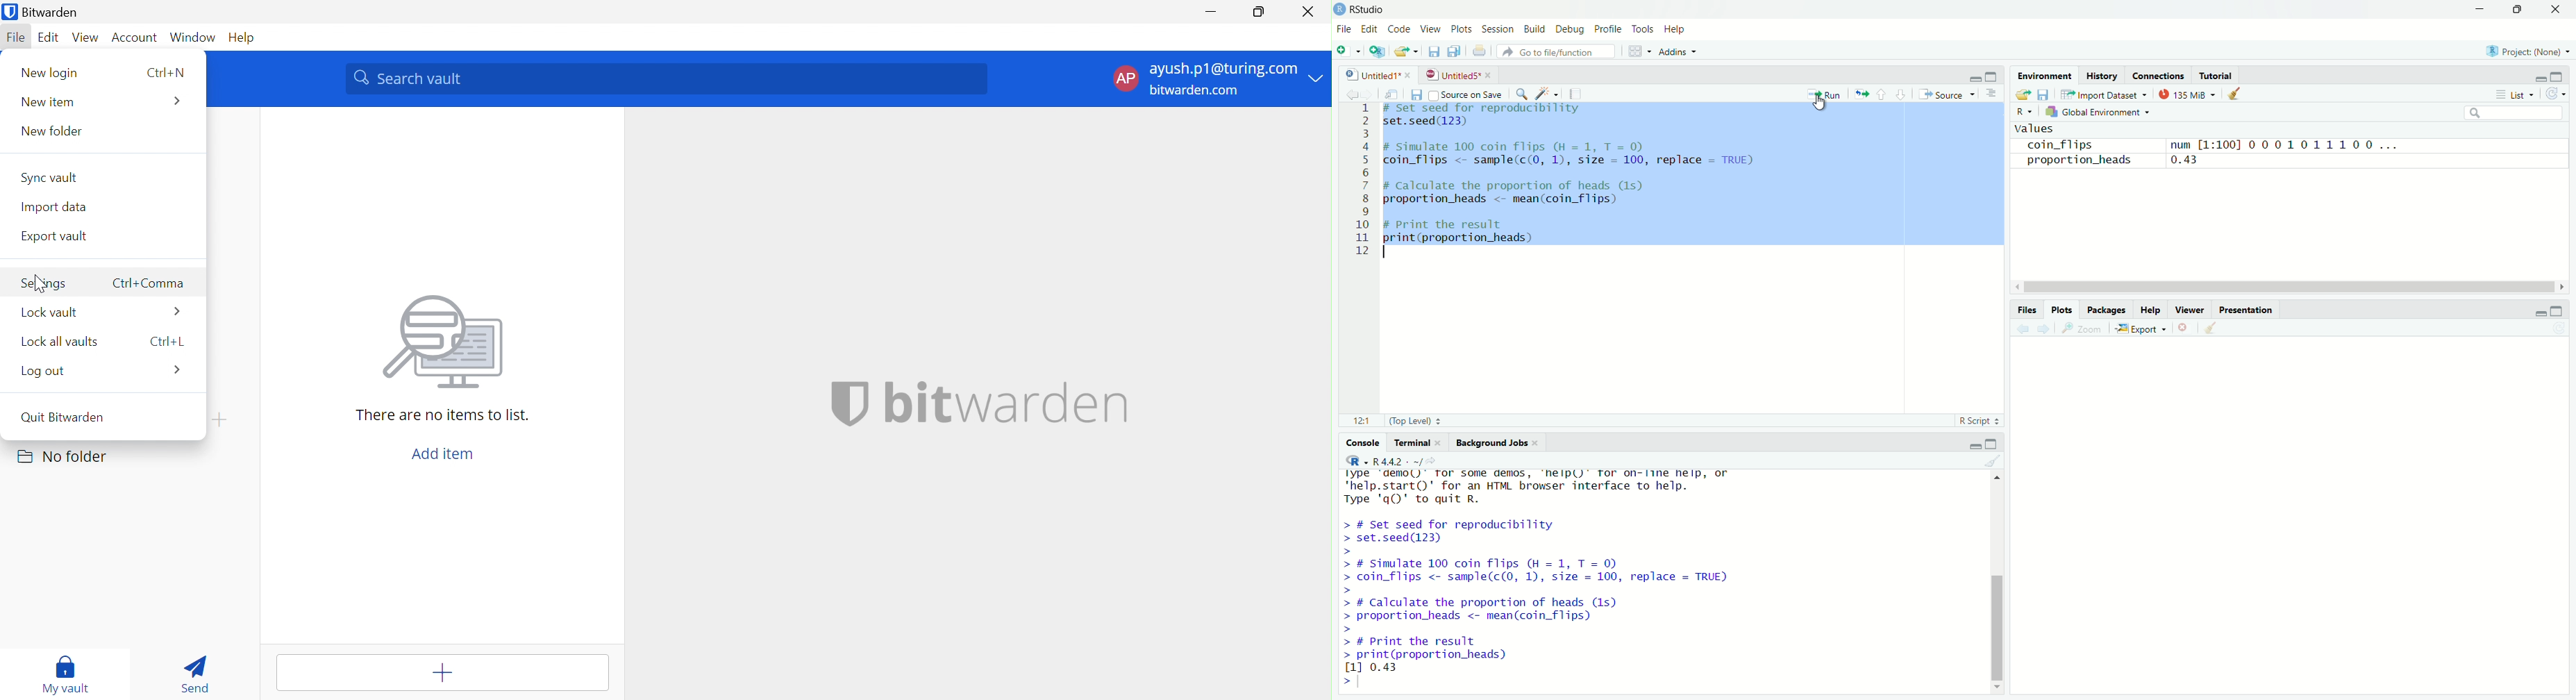  What do you see at coordinates (1996, 583) in the screenshot?
I see `scrollbar` at bounding box center [1996, 583].